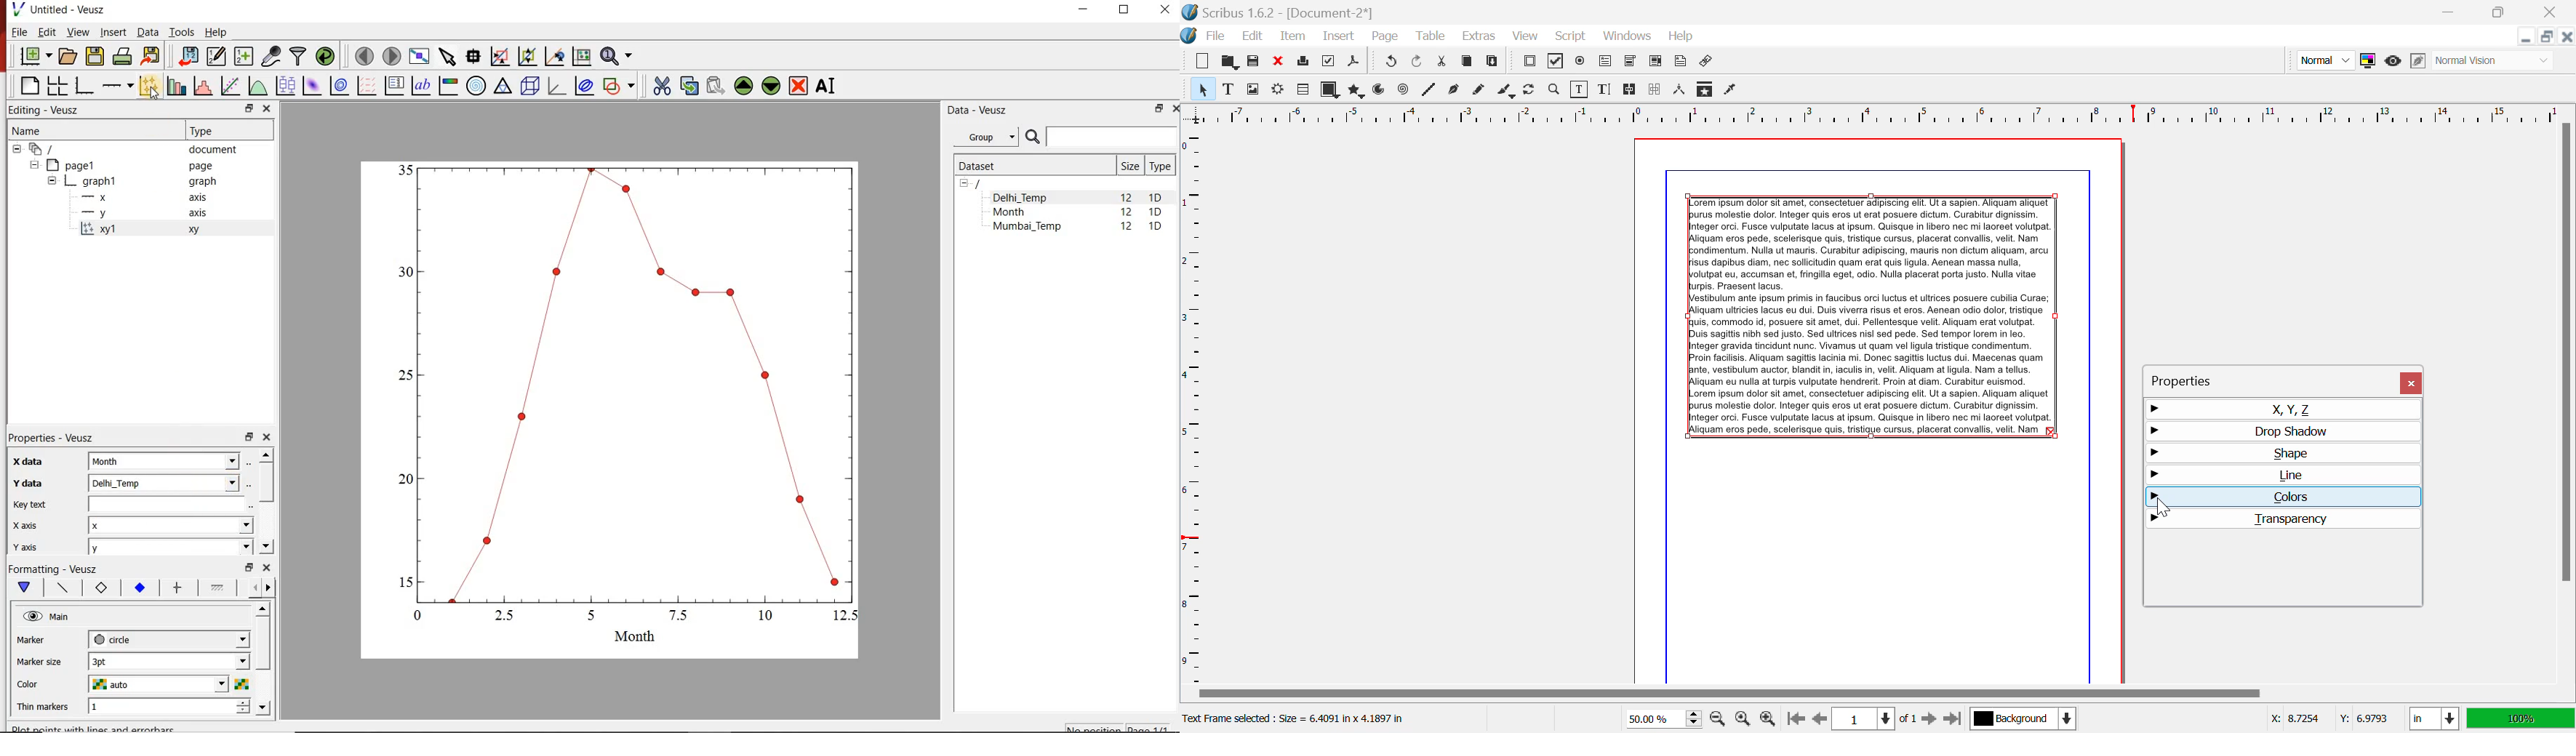 This screenshot has width=2576, height=756. I want to click on Save as PDF, so click(1354, 63).